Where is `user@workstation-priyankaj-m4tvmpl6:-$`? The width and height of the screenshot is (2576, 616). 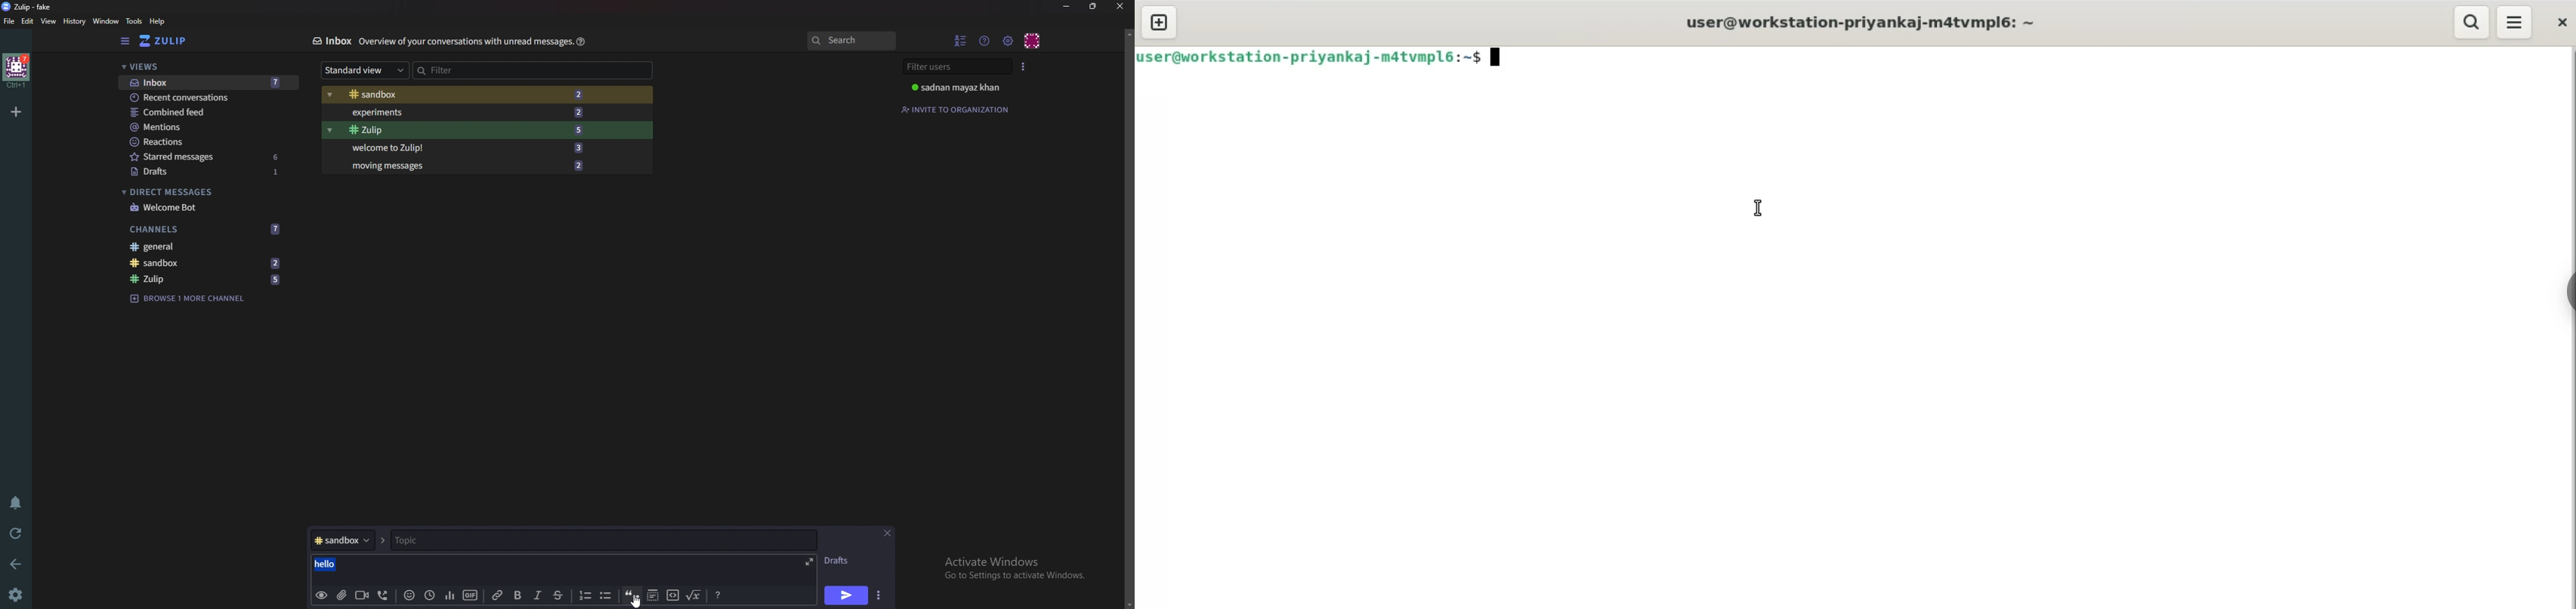 user@workstation-priyankaj-m4tvmpl6:-$ is located at coordinates (1309, 57).